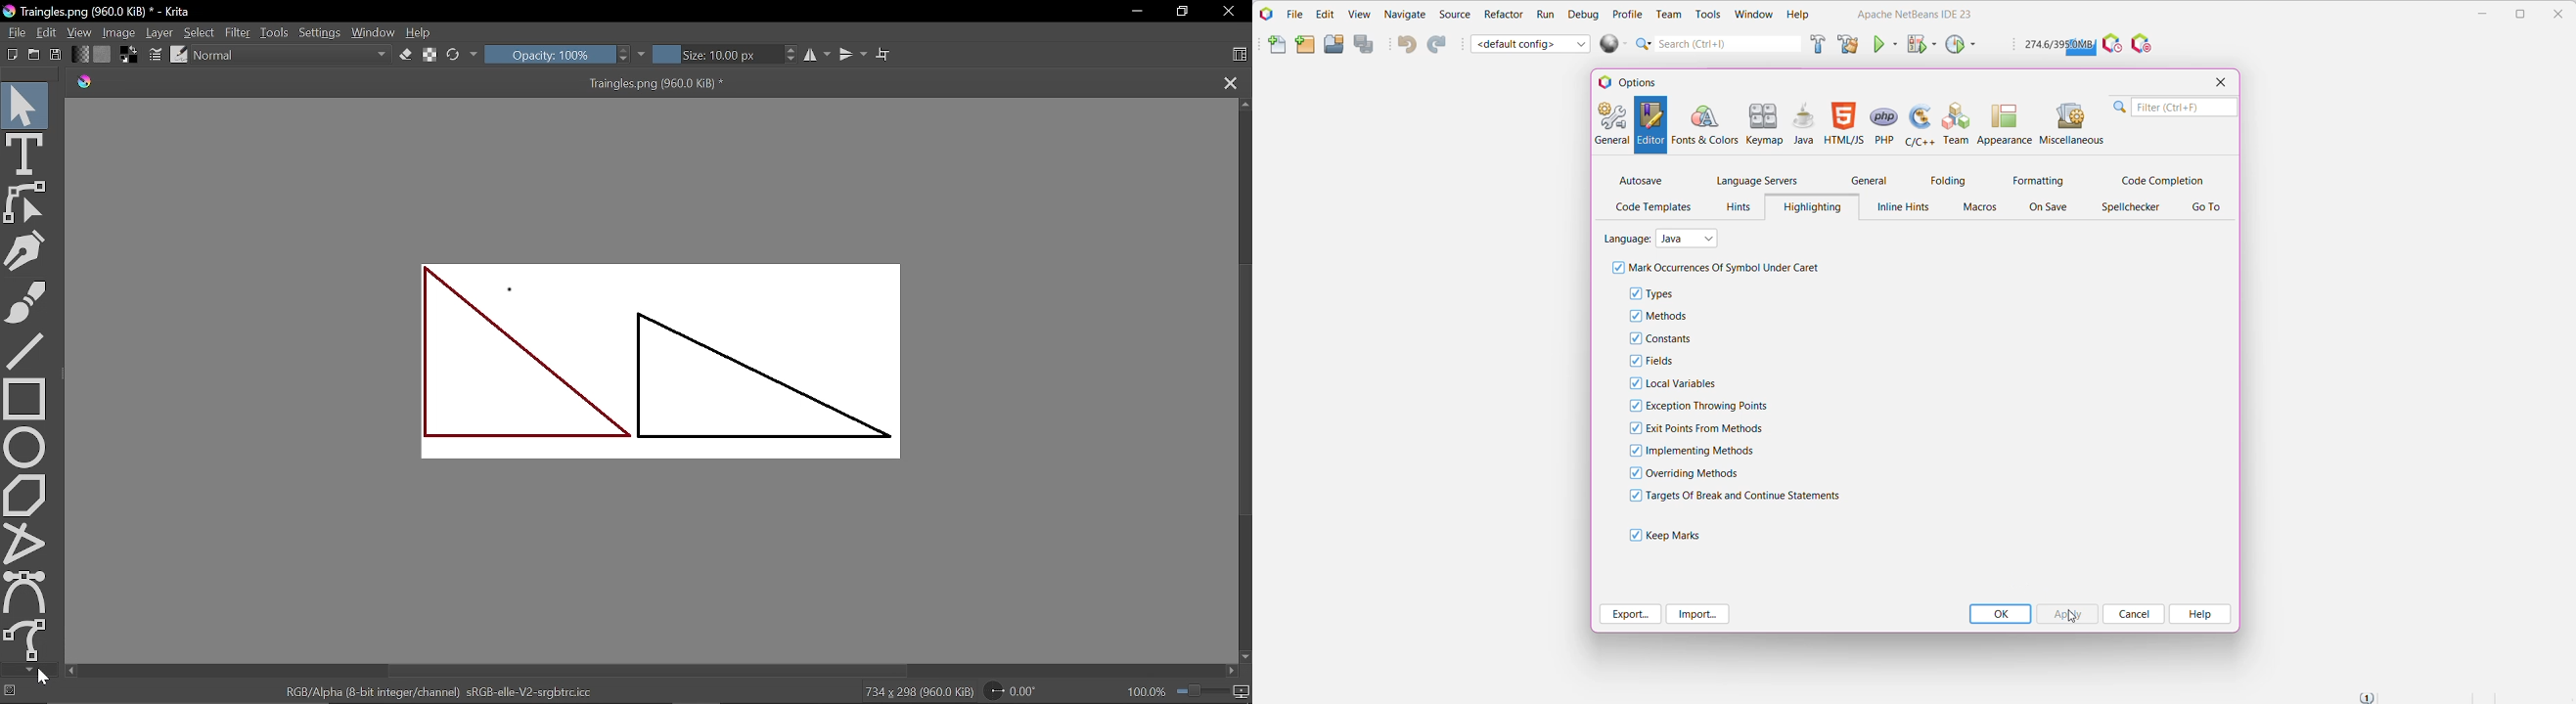  What do you see at coordinates (154, 54) in the screenshot?
I see `Edit brush settings` at bounding box center [154, 54].